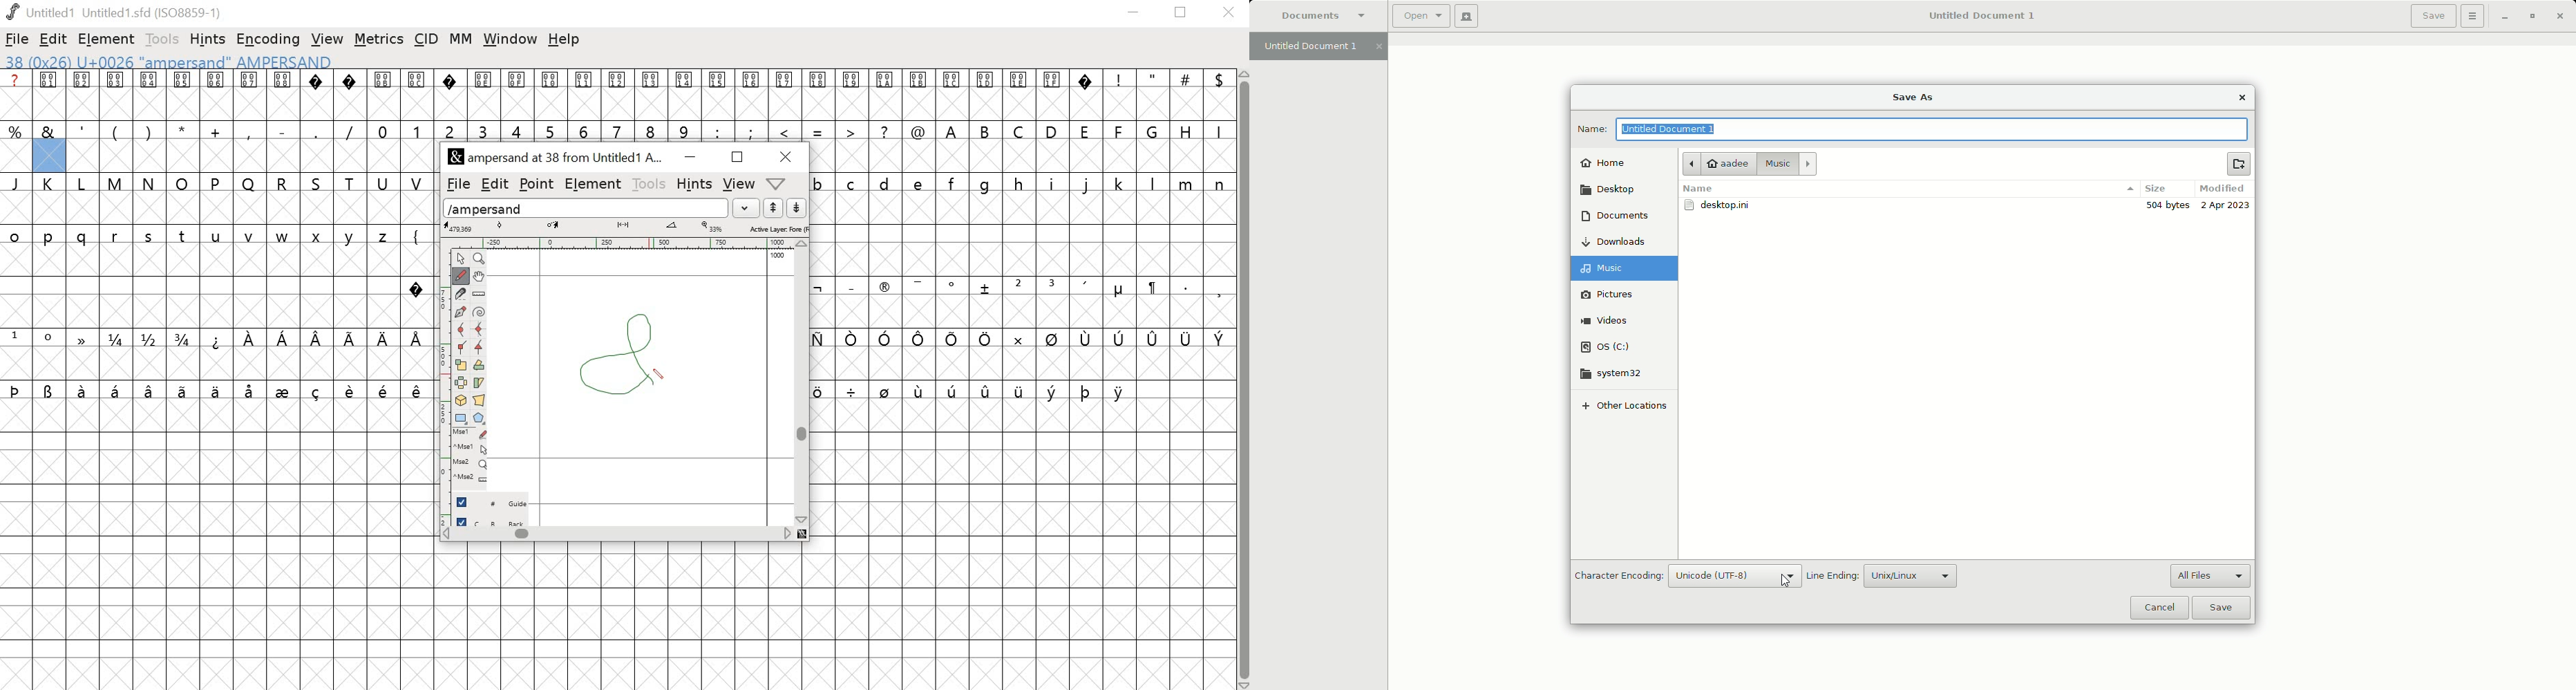 The width and height of the screenshot is (2576, 700). What do you see at coordinates (683, 130) in the screenshot?
I see `9` at bounding box center [683, 130].